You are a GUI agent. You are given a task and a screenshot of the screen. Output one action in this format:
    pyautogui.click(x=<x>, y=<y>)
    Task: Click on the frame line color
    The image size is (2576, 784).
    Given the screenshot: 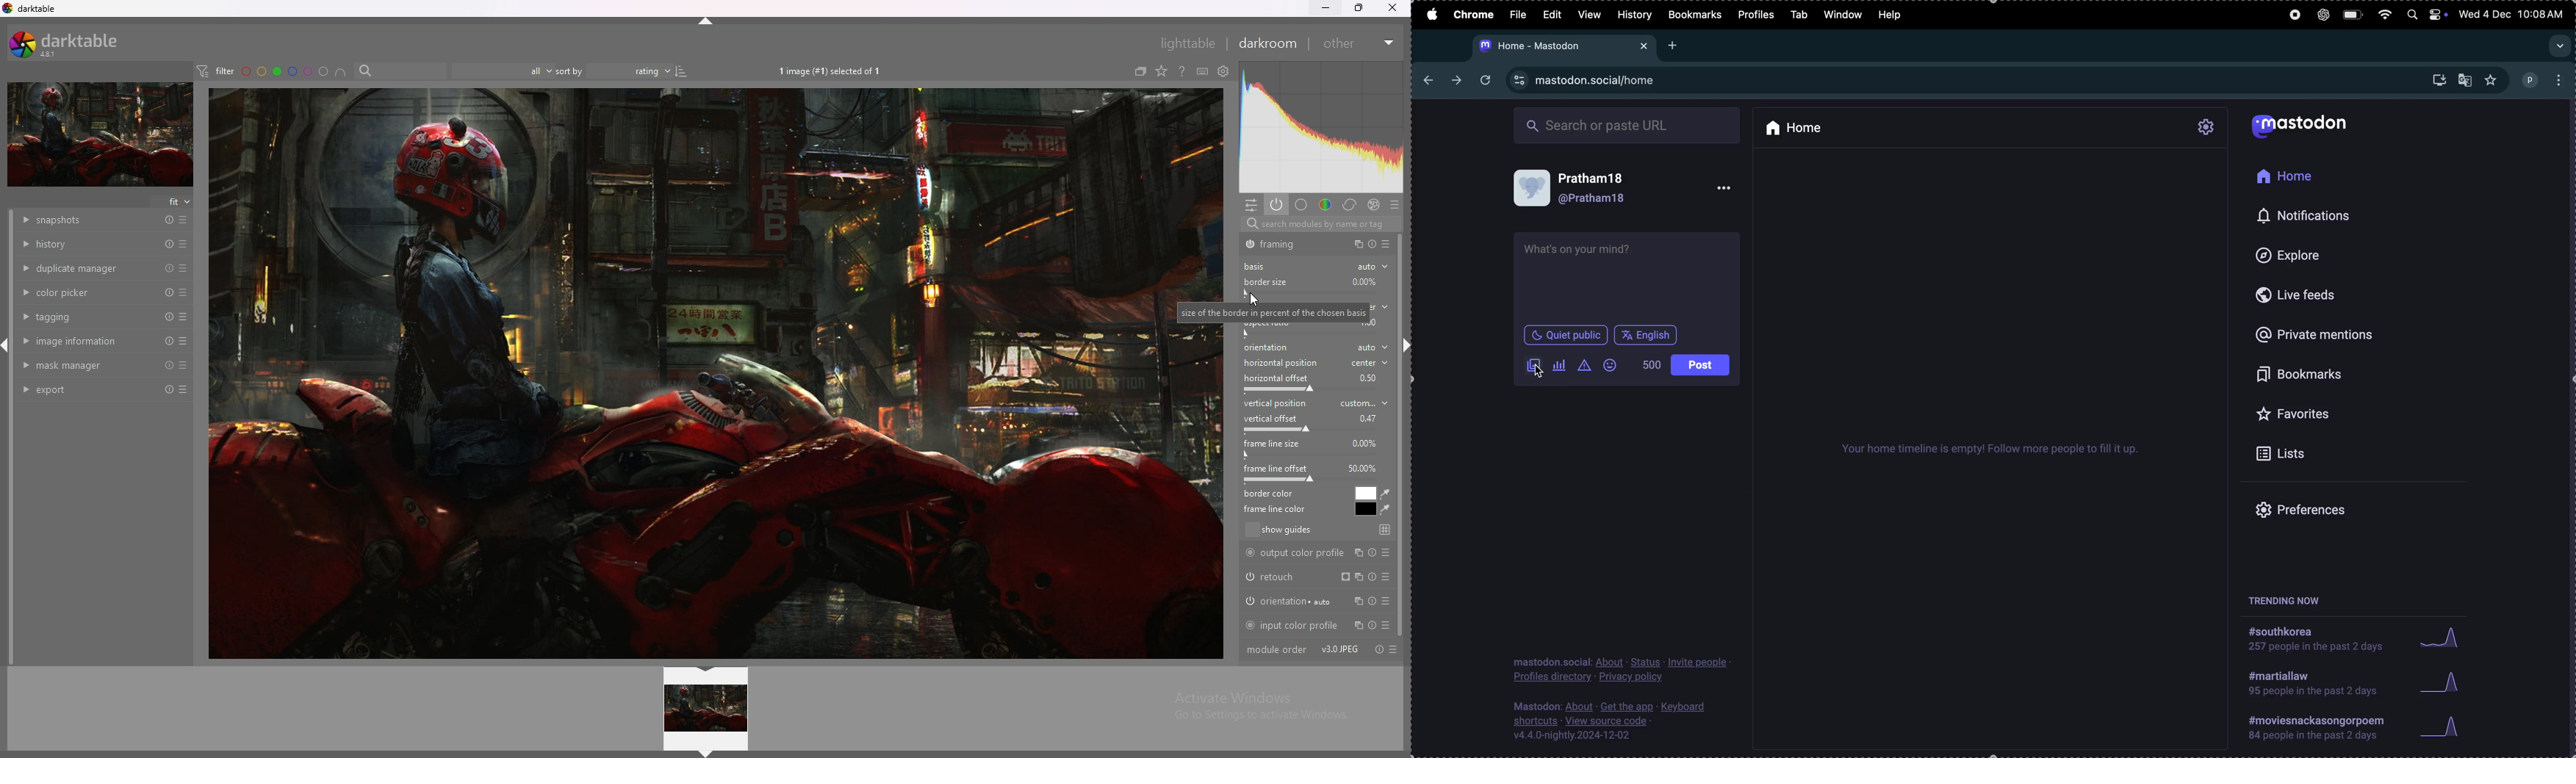 What is the action you would take?
    pyautogui.click(x=1277, y=509)
    